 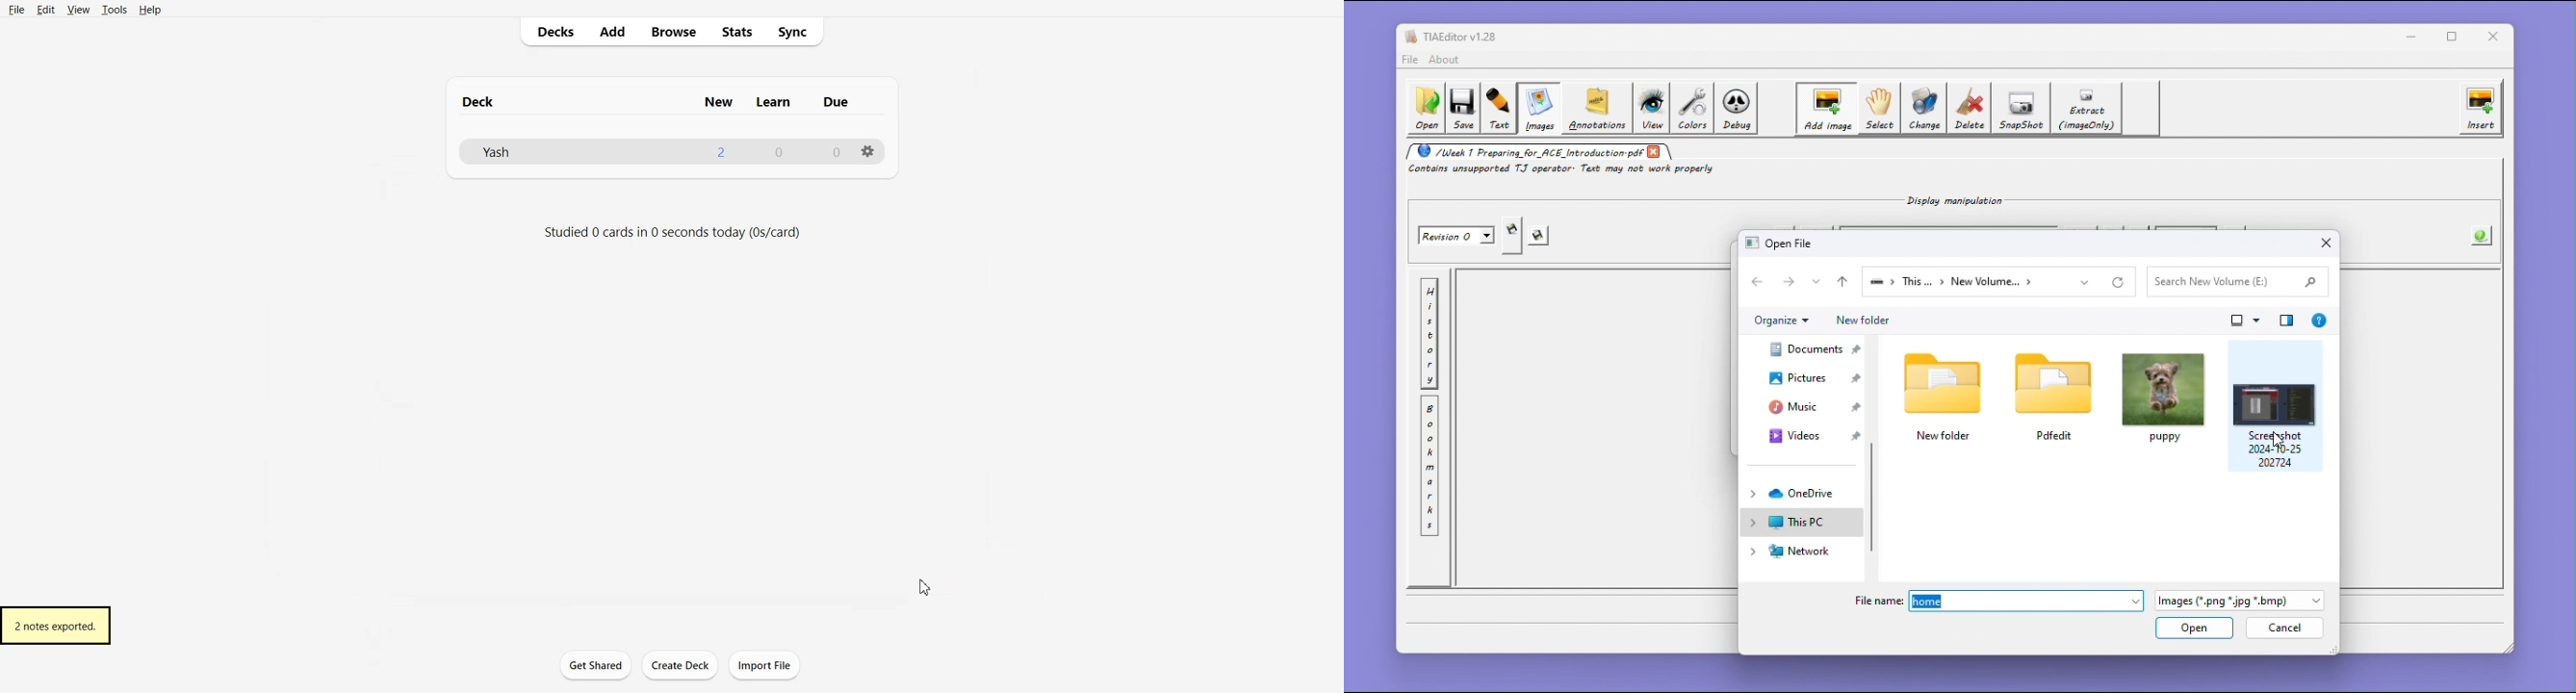 What do you see at coordinates (674, 232) in the screenshot?
I see `Studied 0 cards in 0 seconds today (0s/card)` at bounding box center [674, 232].